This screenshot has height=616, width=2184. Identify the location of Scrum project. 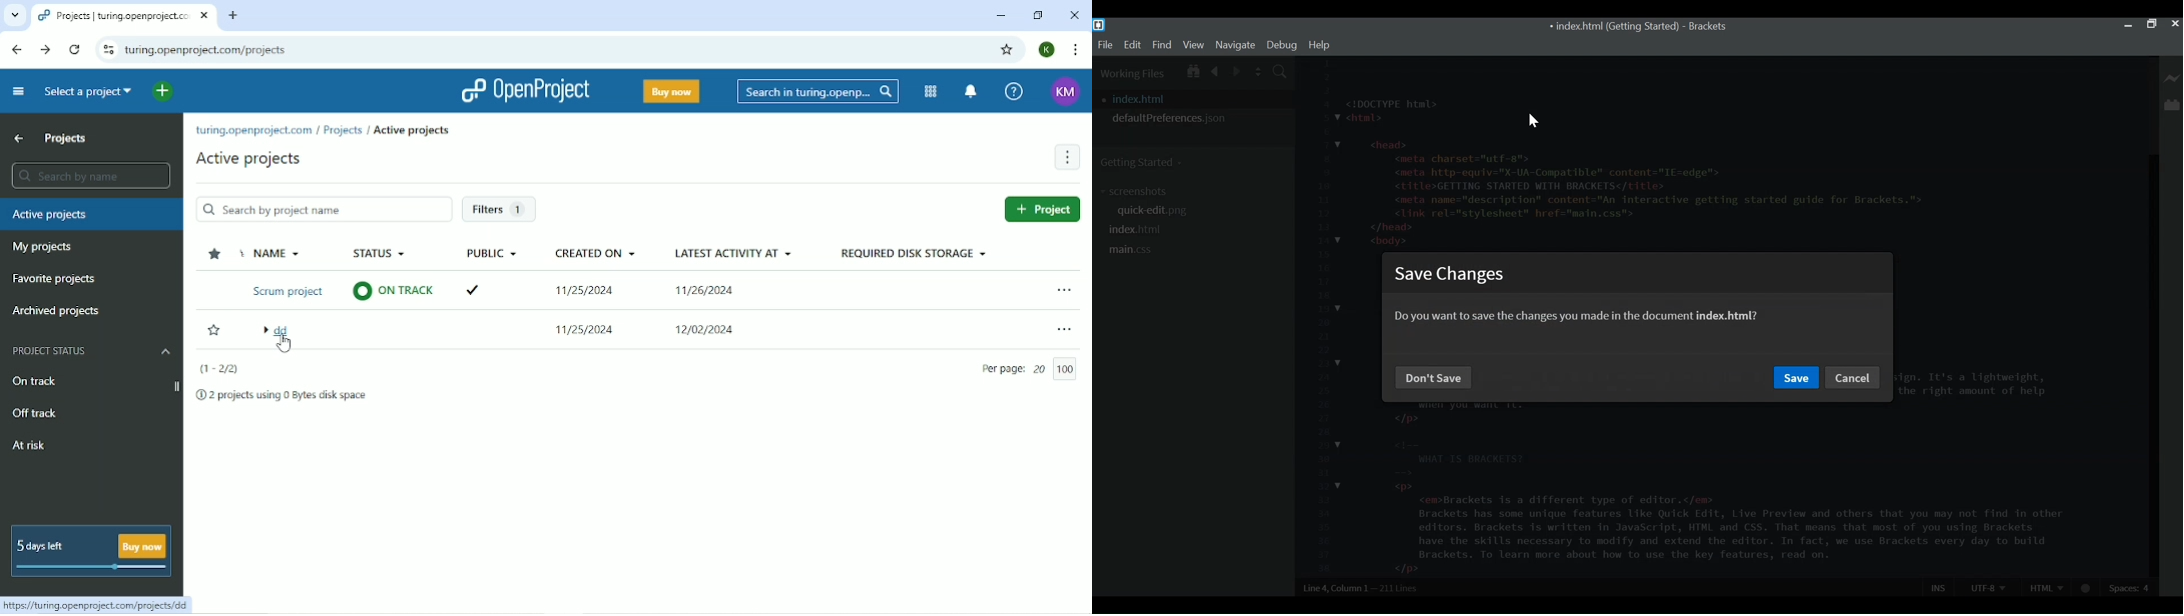
(283, 292).